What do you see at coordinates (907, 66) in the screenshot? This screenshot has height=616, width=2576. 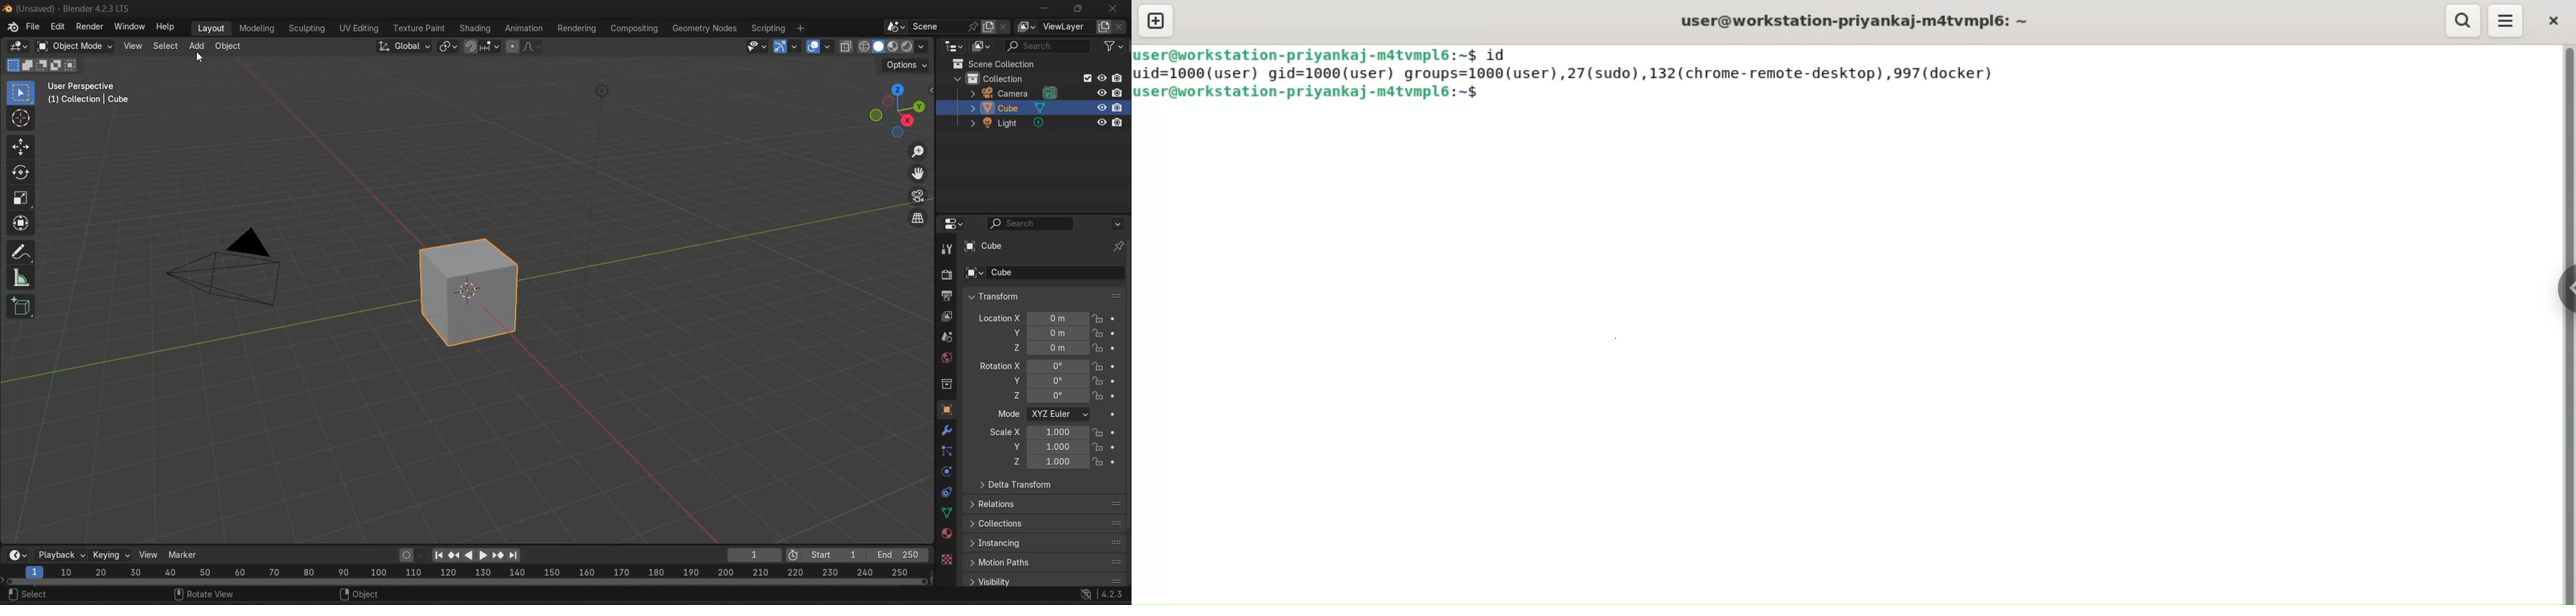 I see `options` at bounding box center [907, 66].